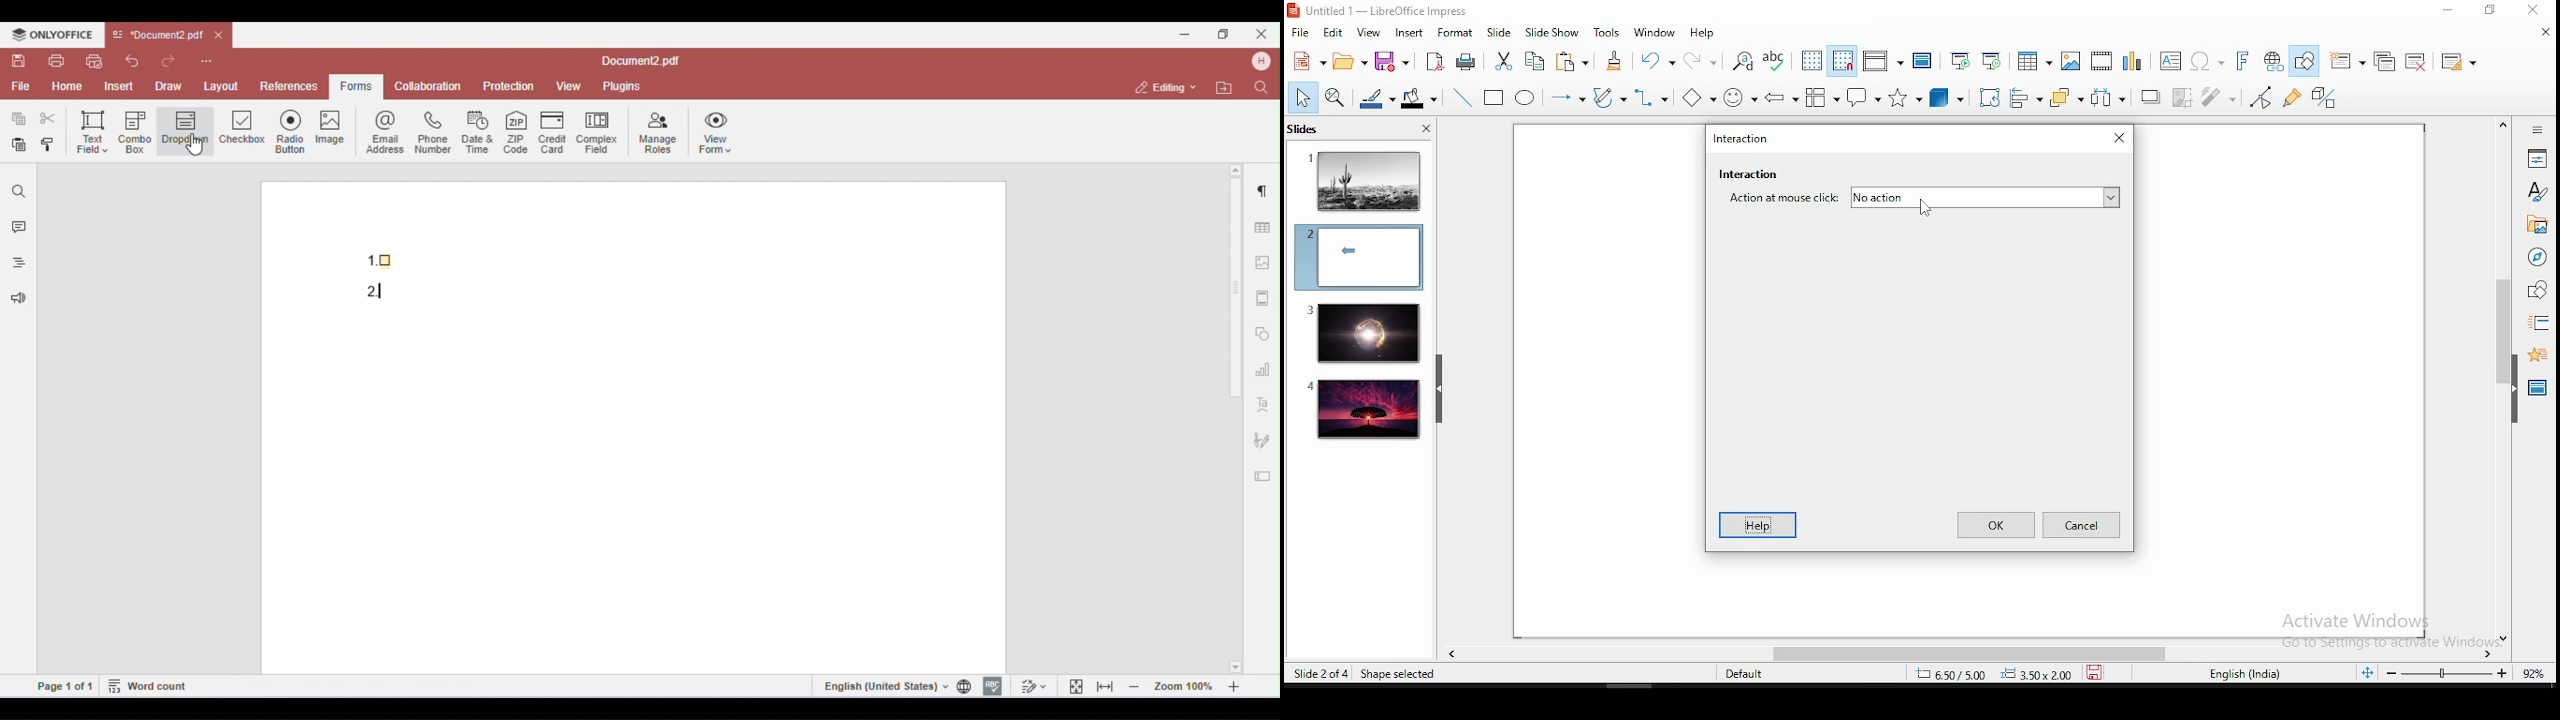  What do you see at coordinates (2297, 97) in the screenshot?
I see `show gluepoint functions` at bounding box center [2297, 97].